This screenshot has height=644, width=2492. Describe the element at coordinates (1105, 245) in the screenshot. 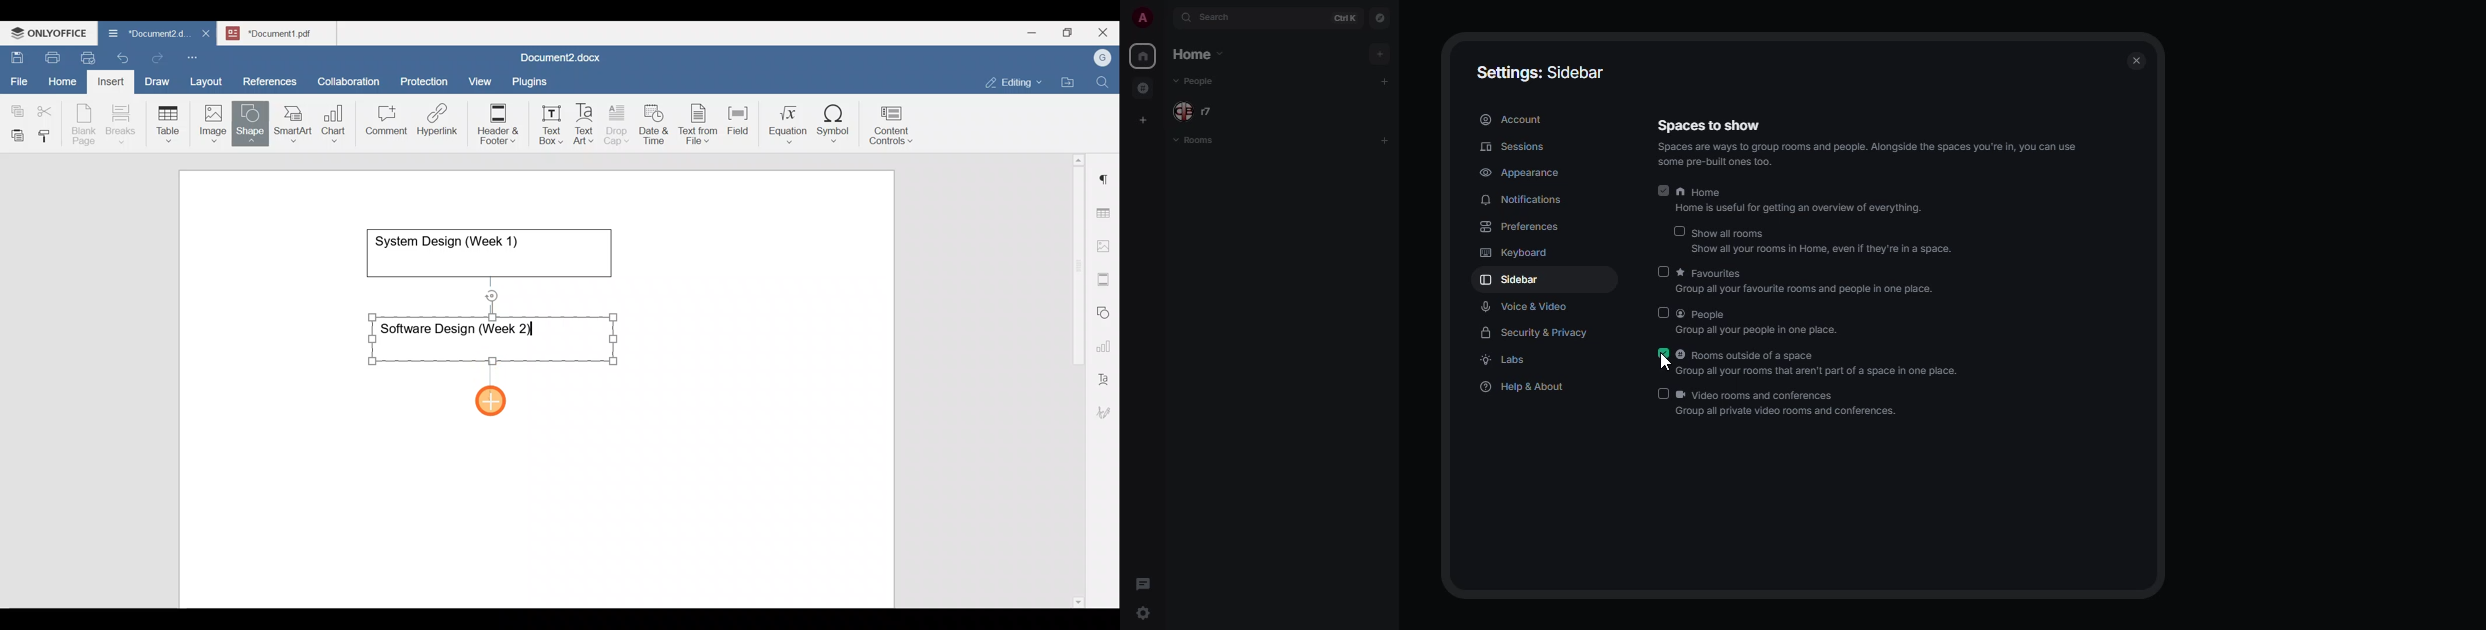

I see `Image settings` at that location.